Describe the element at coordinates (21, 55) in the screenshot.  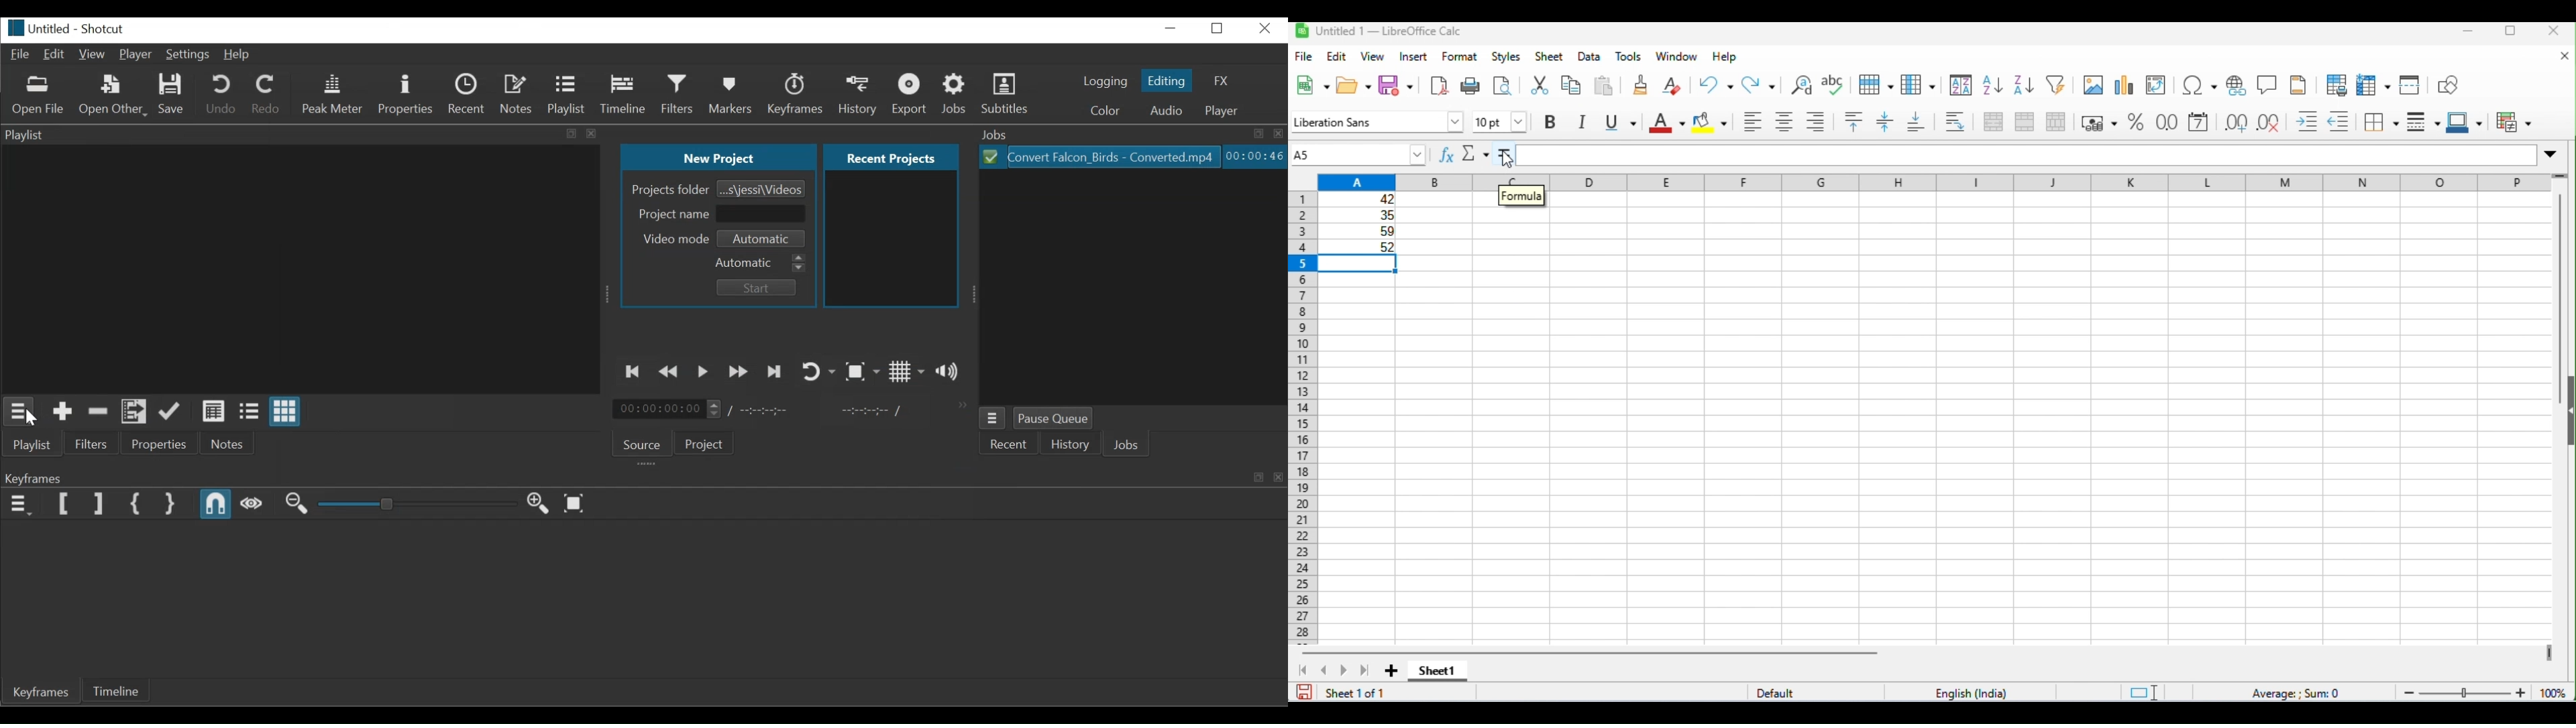
I see `File` at that location.